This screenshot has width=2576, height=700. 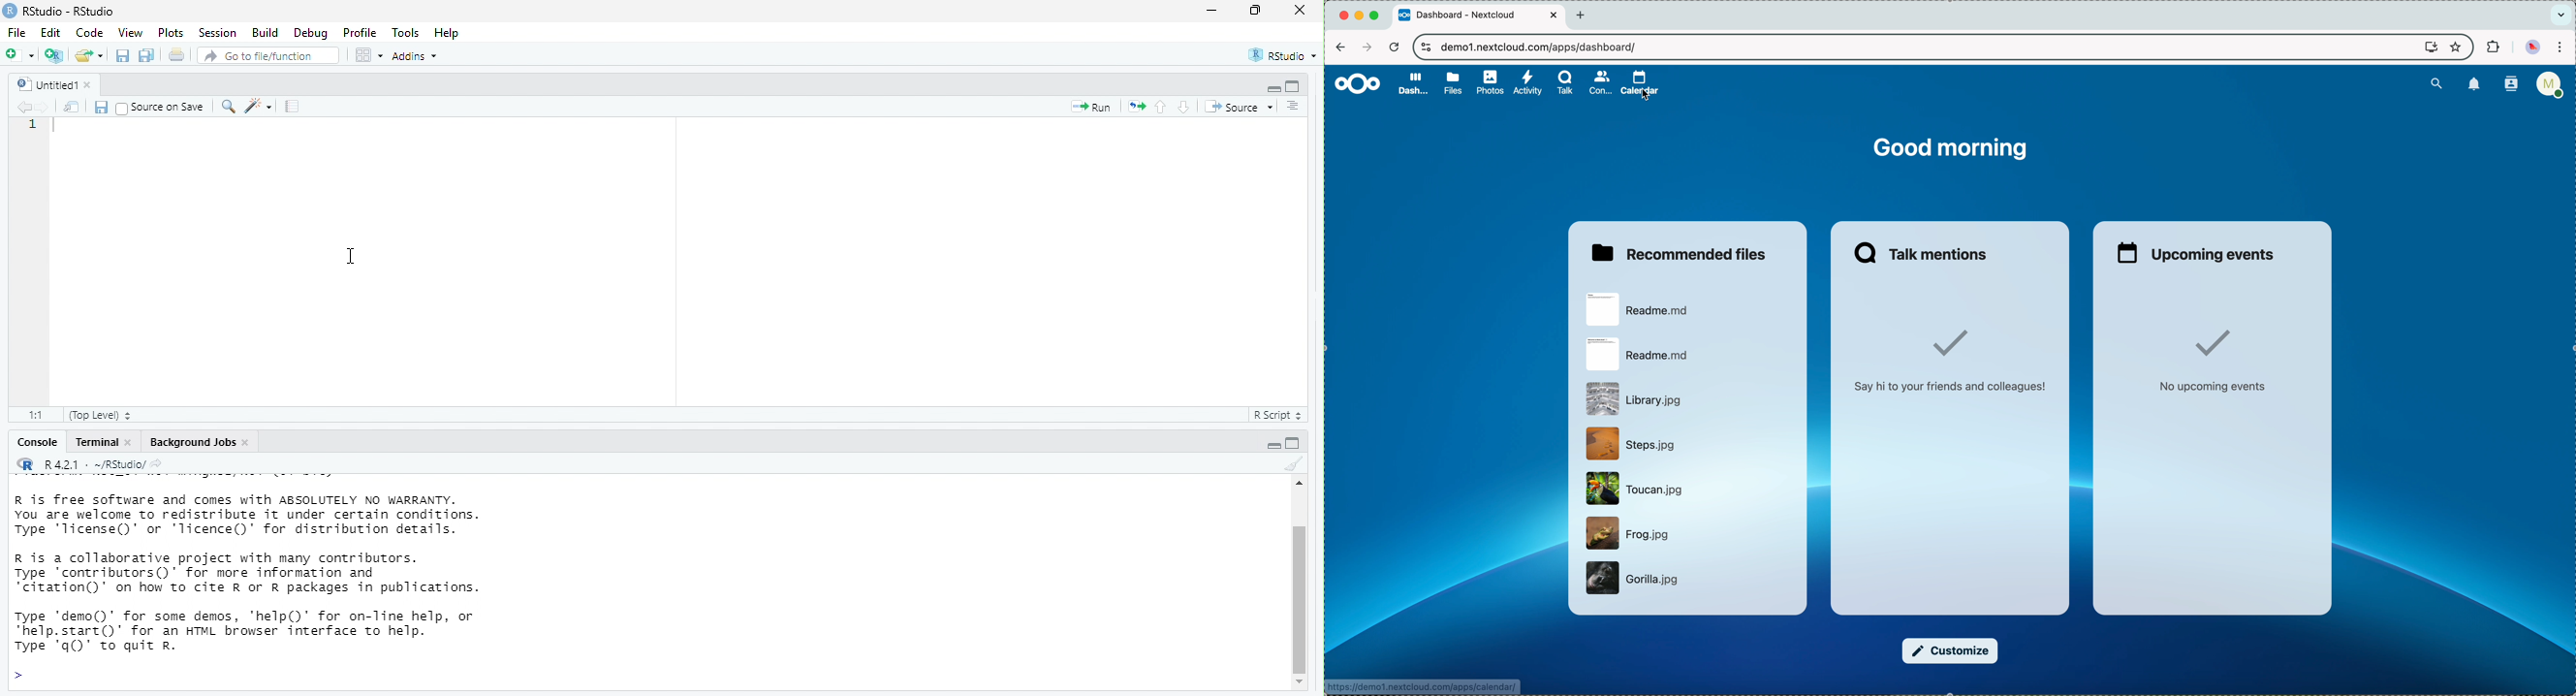 I want to click on scrollbar, so click(x=1301, y=580).